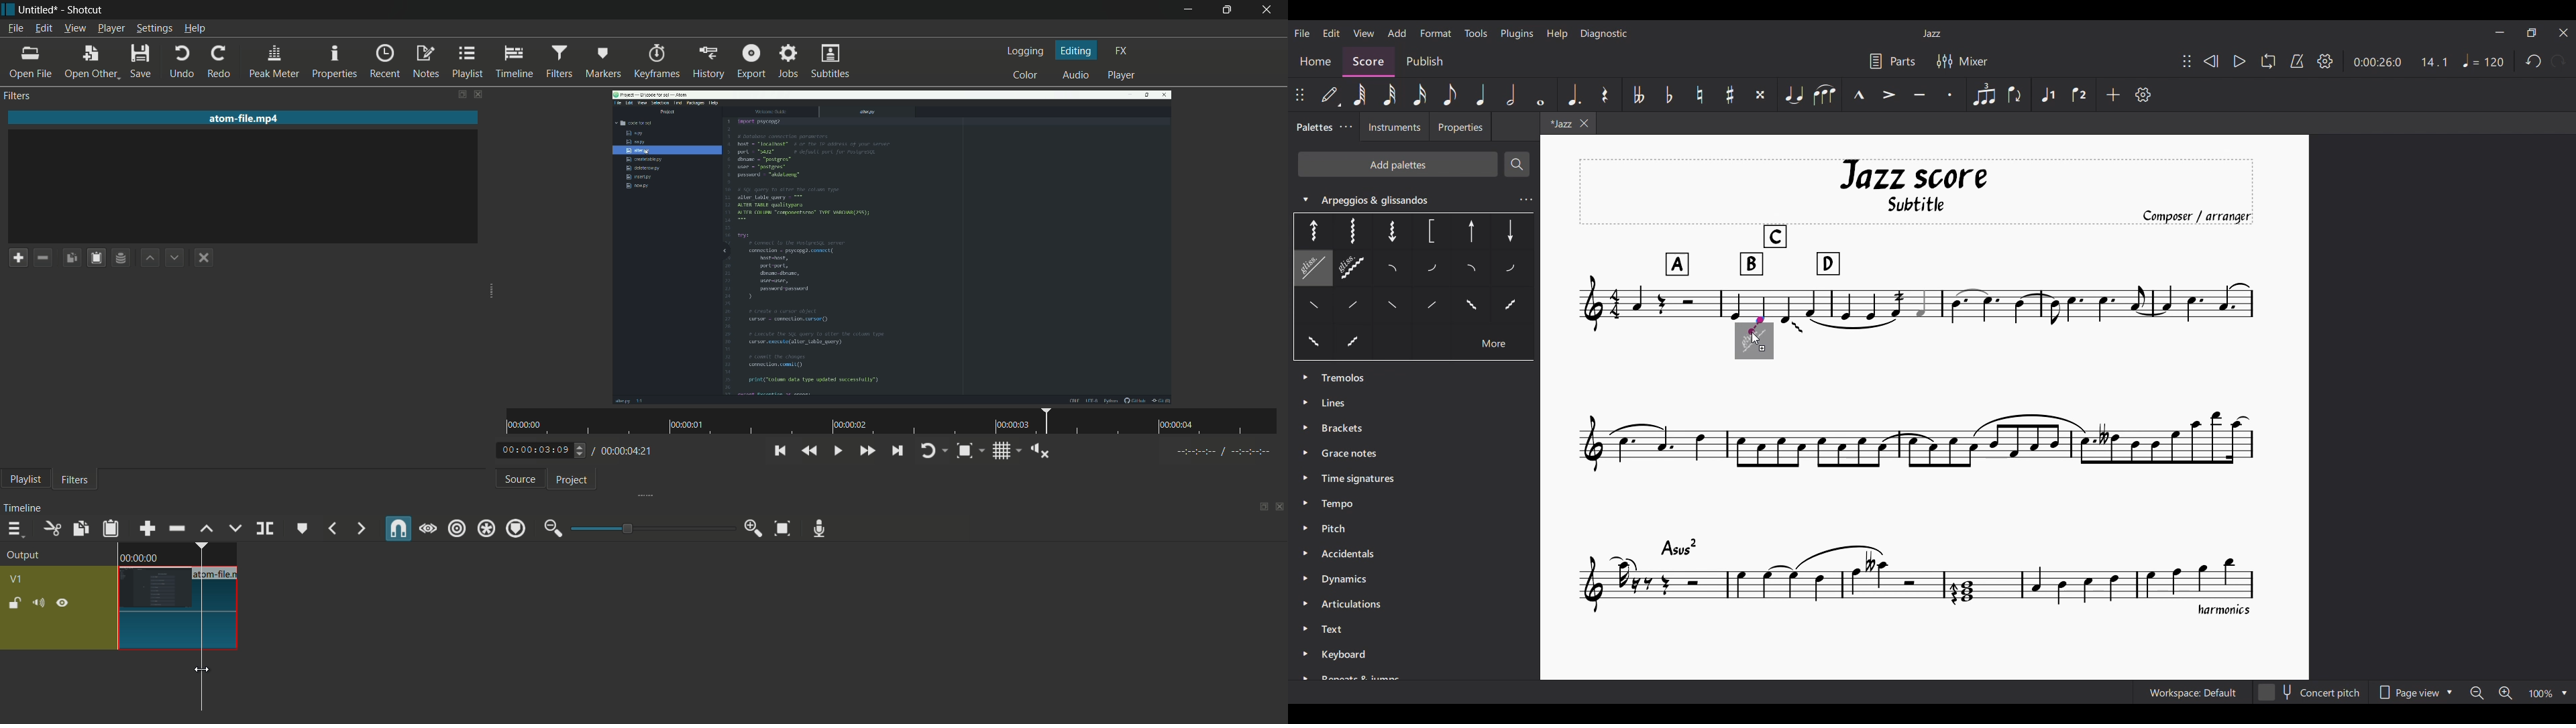 The width and height of the screenshot is (2576, 728). Describe the element at coordinates (1451, 95) in the screenshot. I see `8th note` at that location.